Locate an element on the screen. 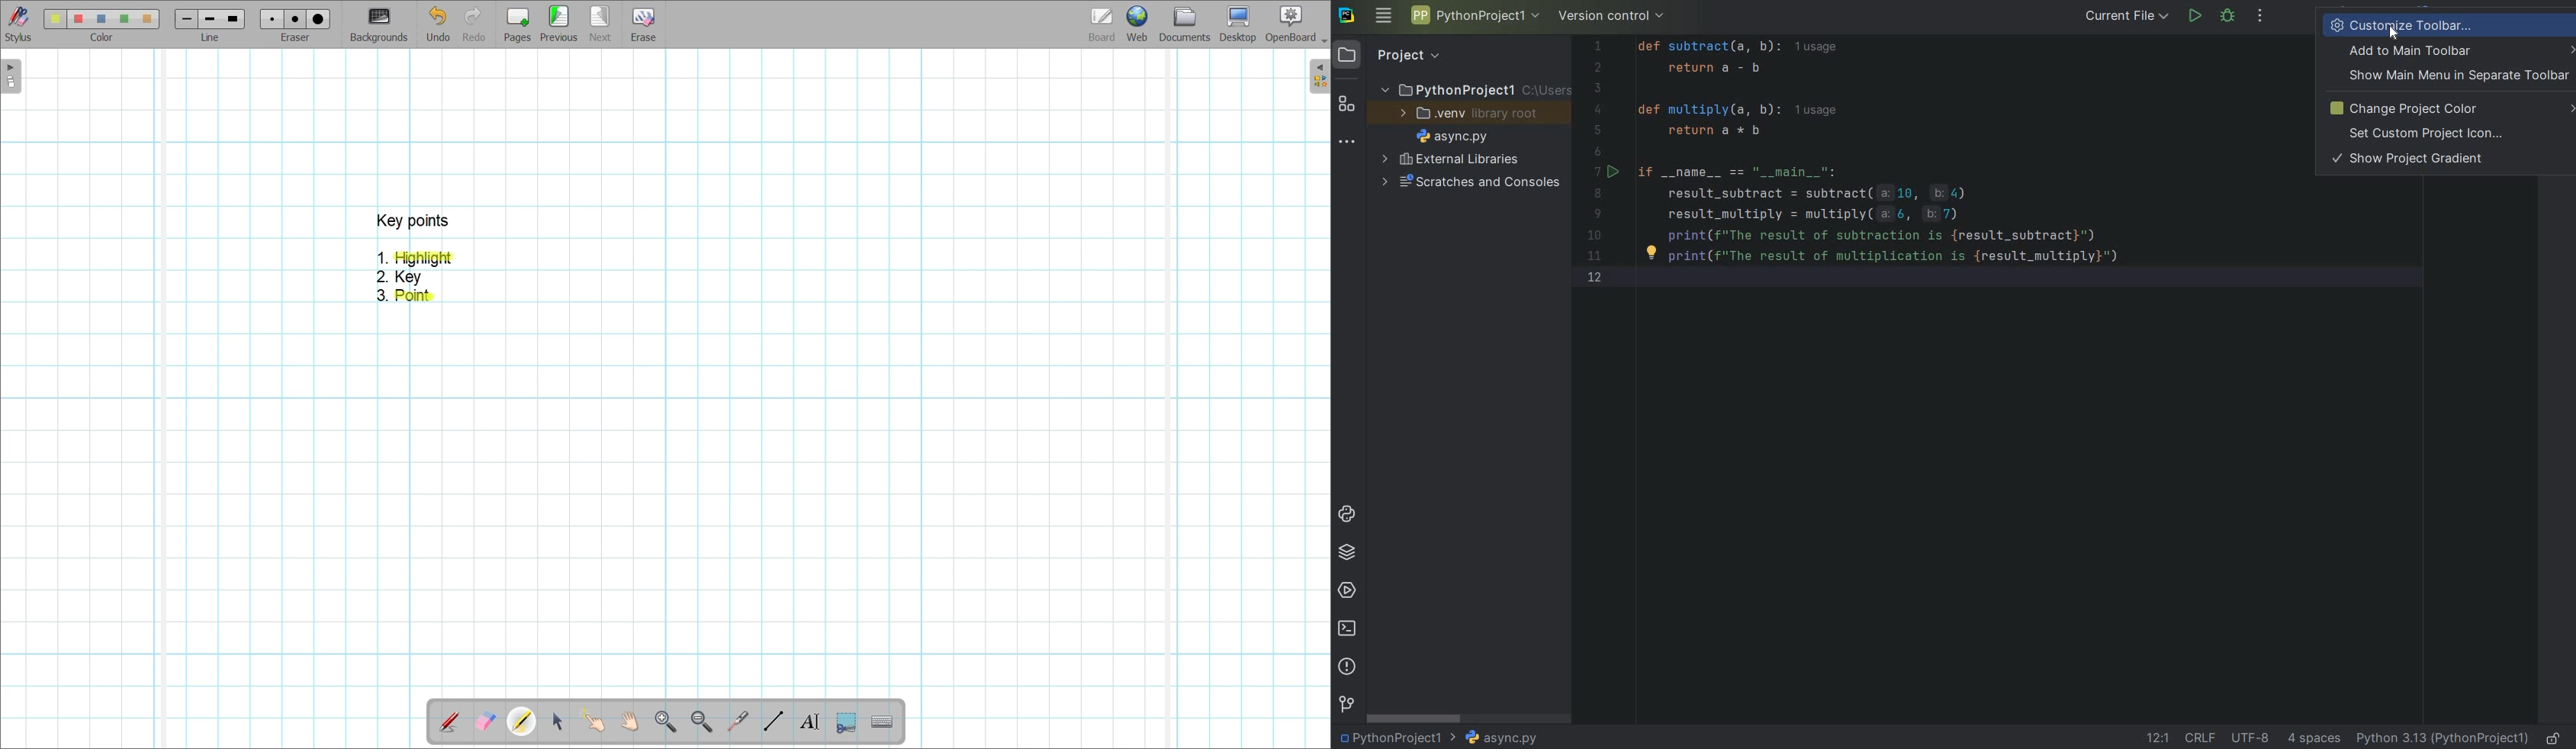 This screenshot has width=2576, height=756. PROJECT is located at coordinates (1396, 55).